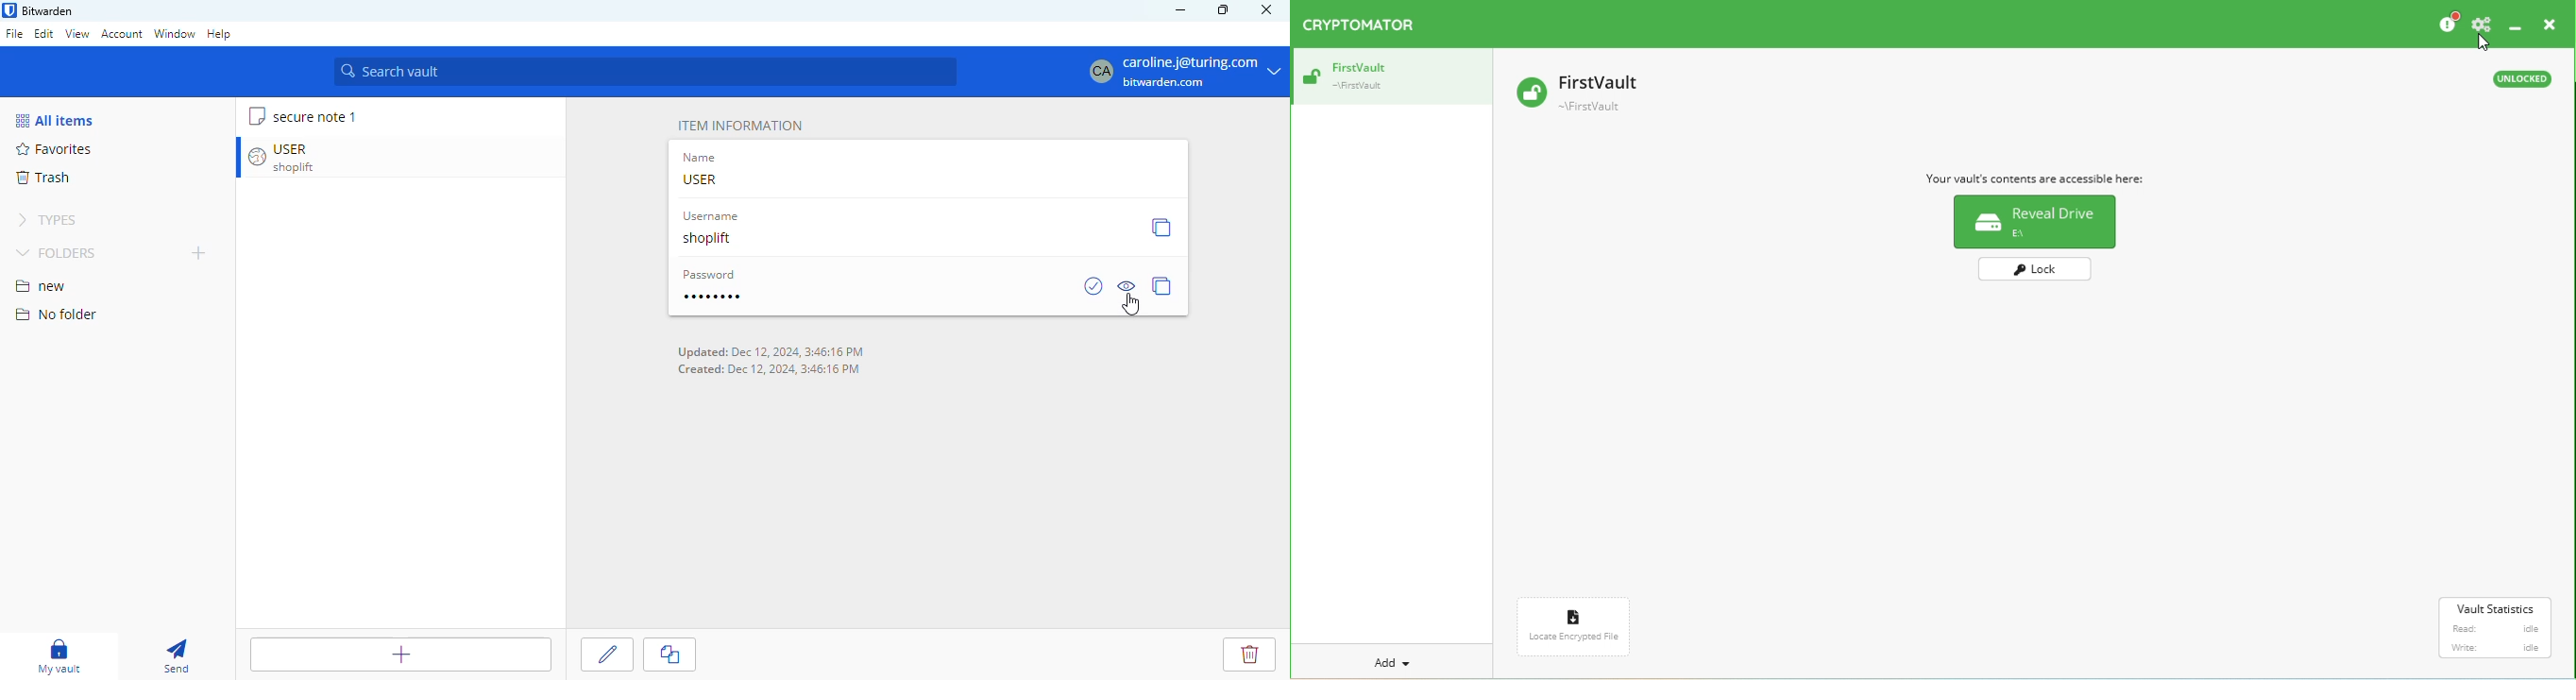  Describe the element at coordinates (77, 35) in the screenshot. I see `view` at that location.